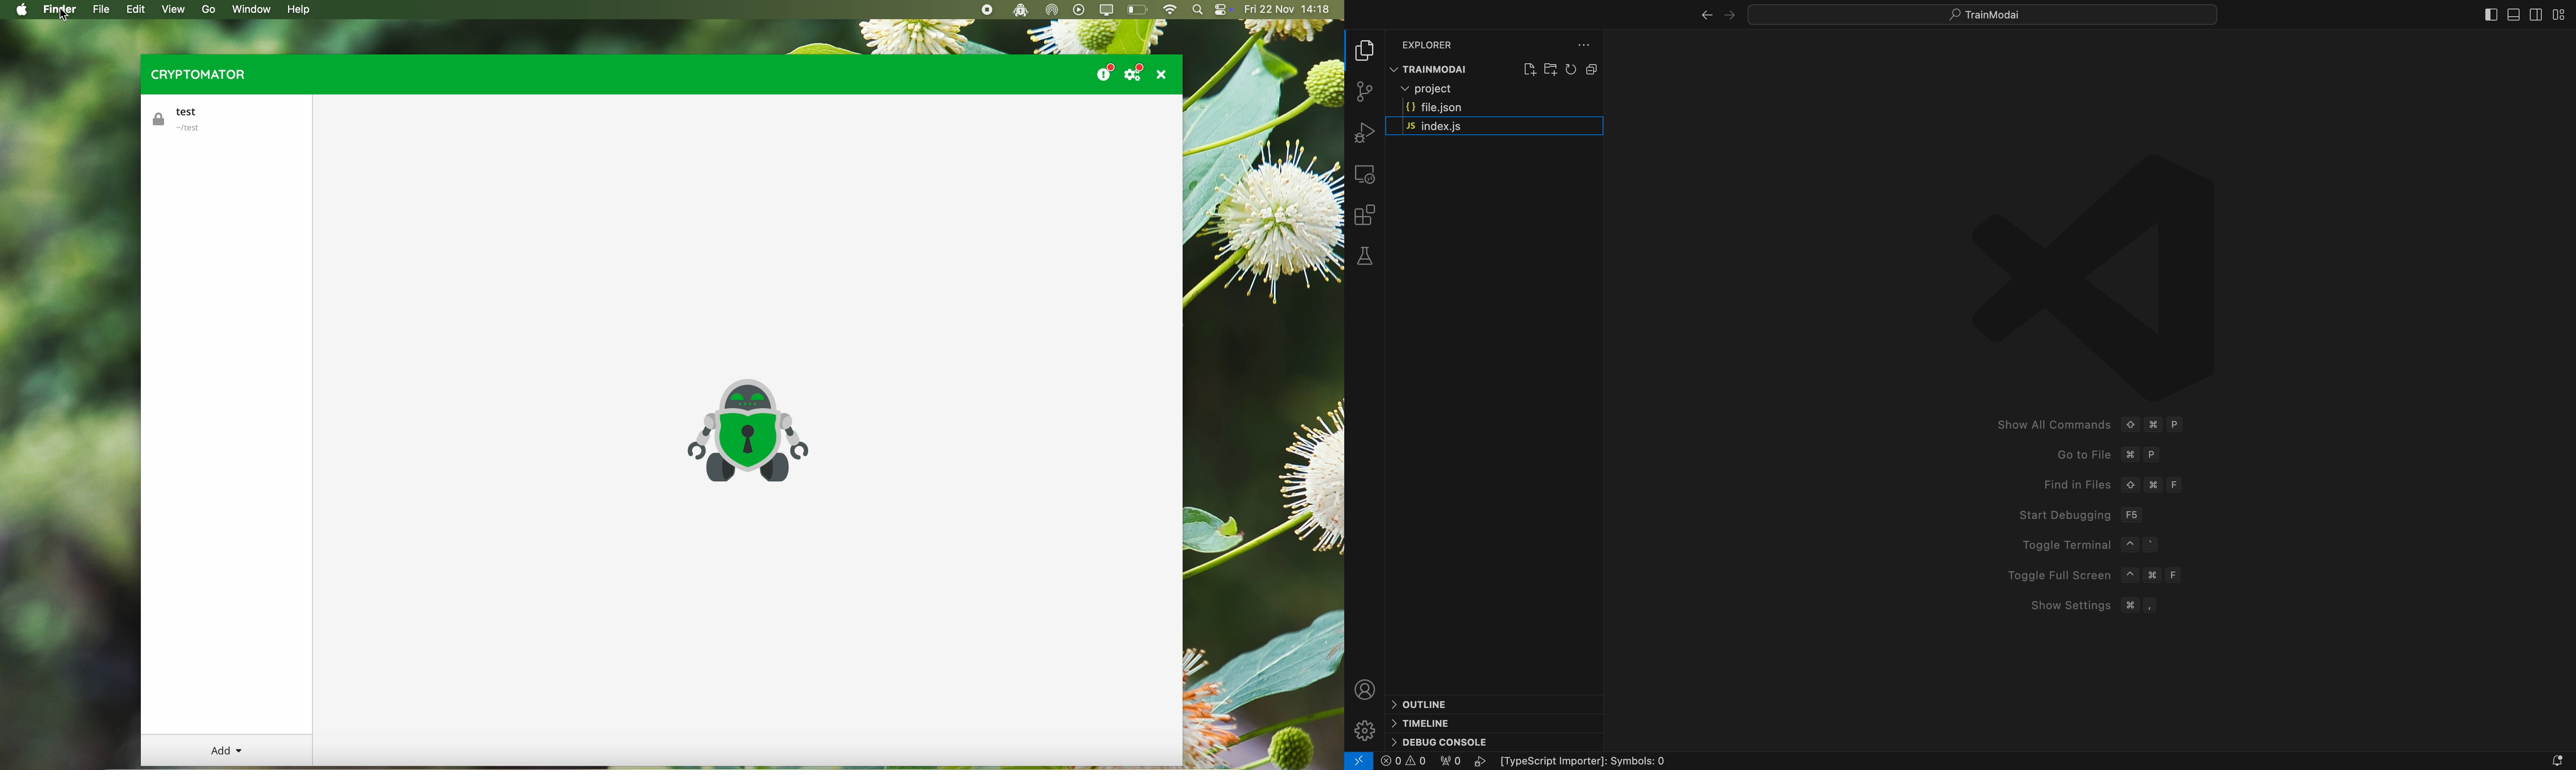 The width and height of the screenshot is (2576, 784). What do you see at coordinates (1363, 131) in the screenshot?
I see `debugger` at bounding box center [1363, 131].